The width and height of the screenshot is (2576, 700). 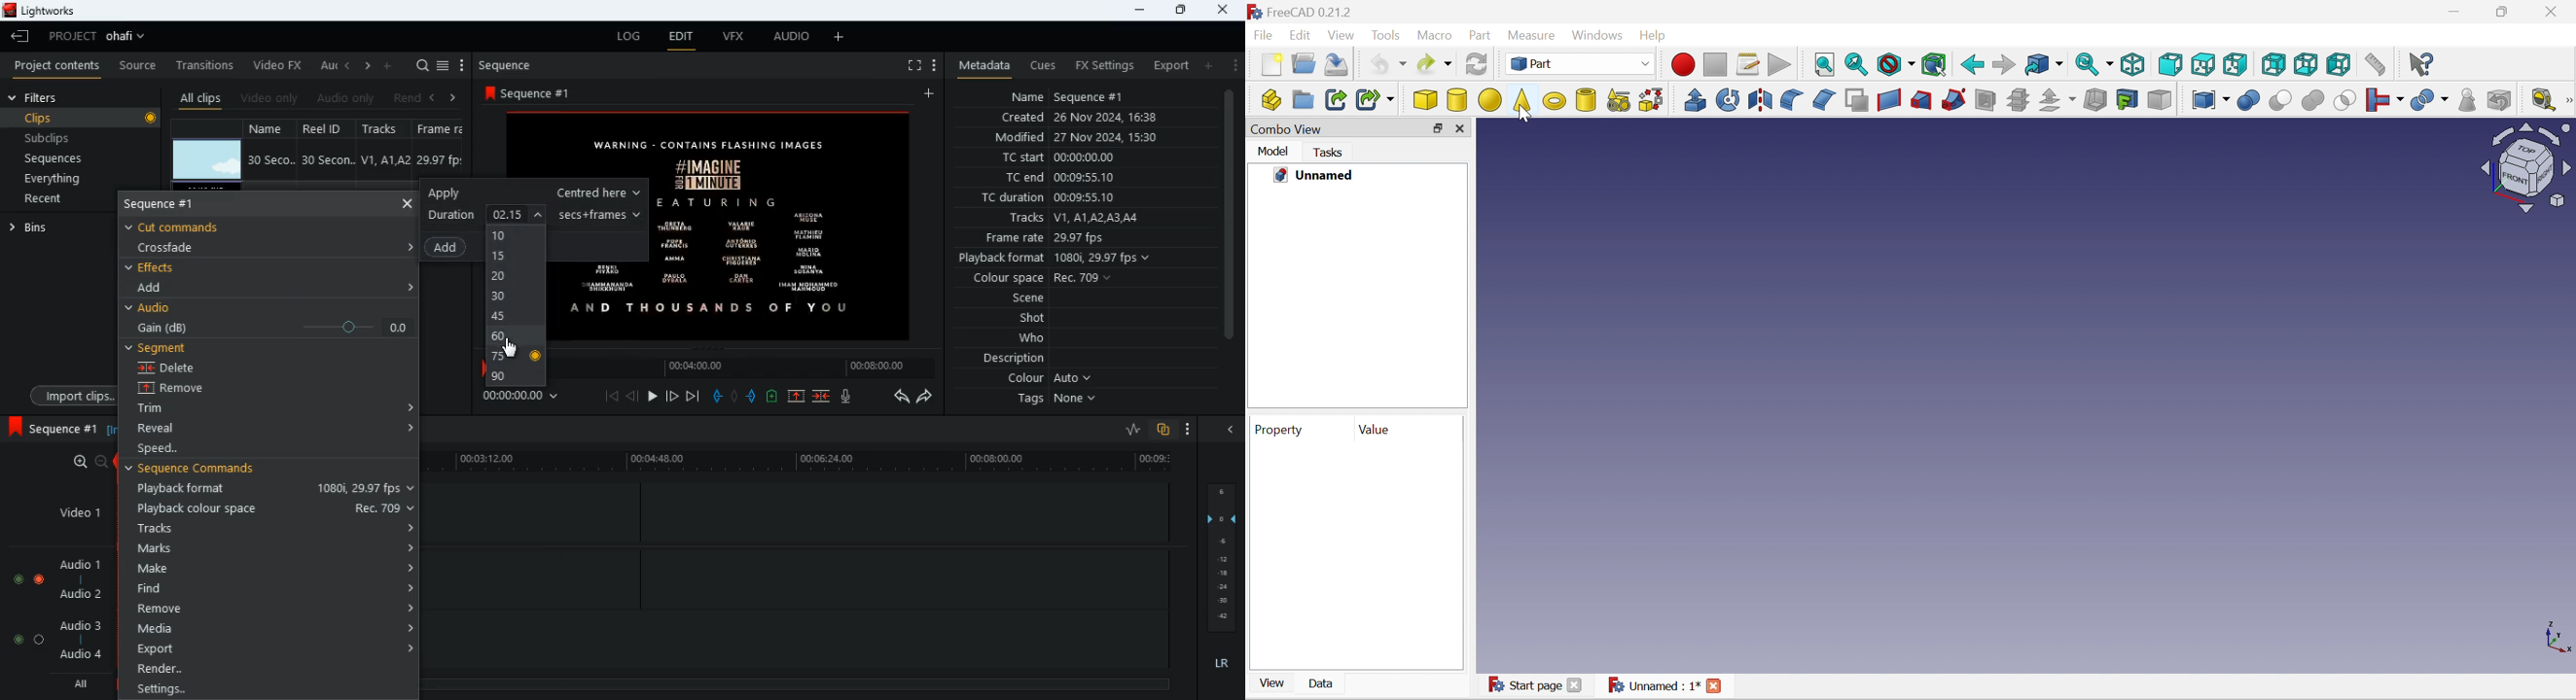 I want to click on tc duration, so click(x=1061, y=197).